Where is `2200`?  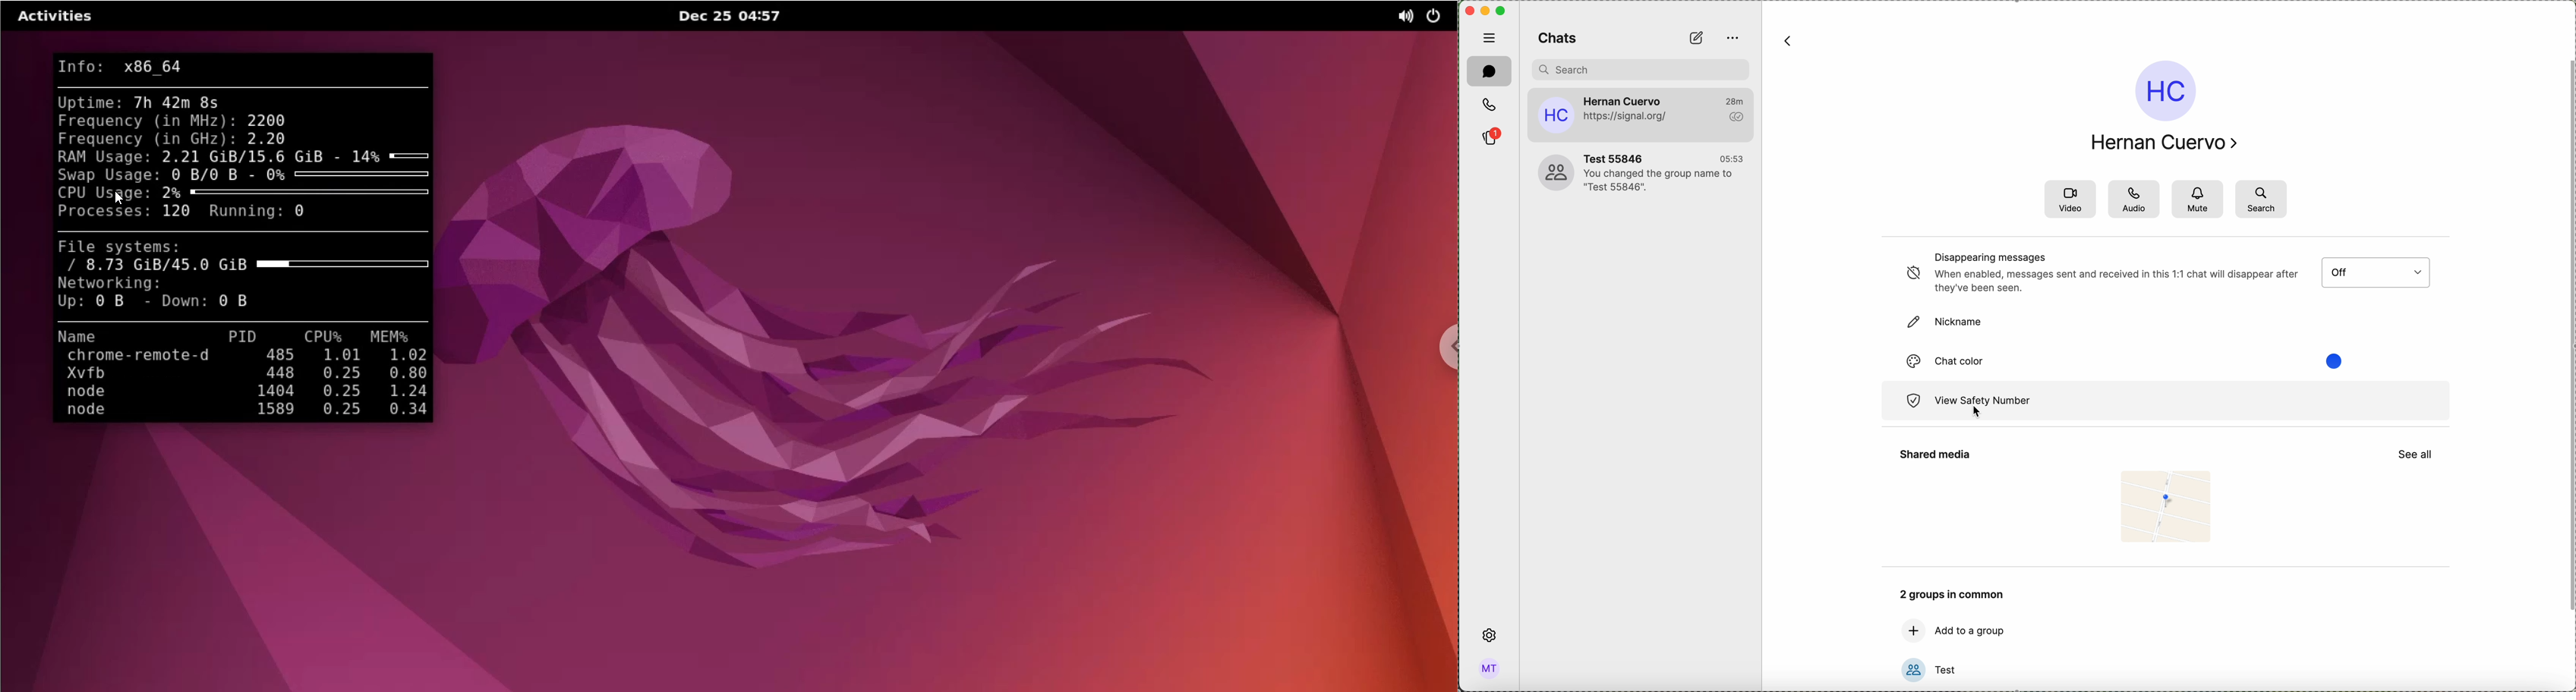
2200 is located at coordinates (270, 120).